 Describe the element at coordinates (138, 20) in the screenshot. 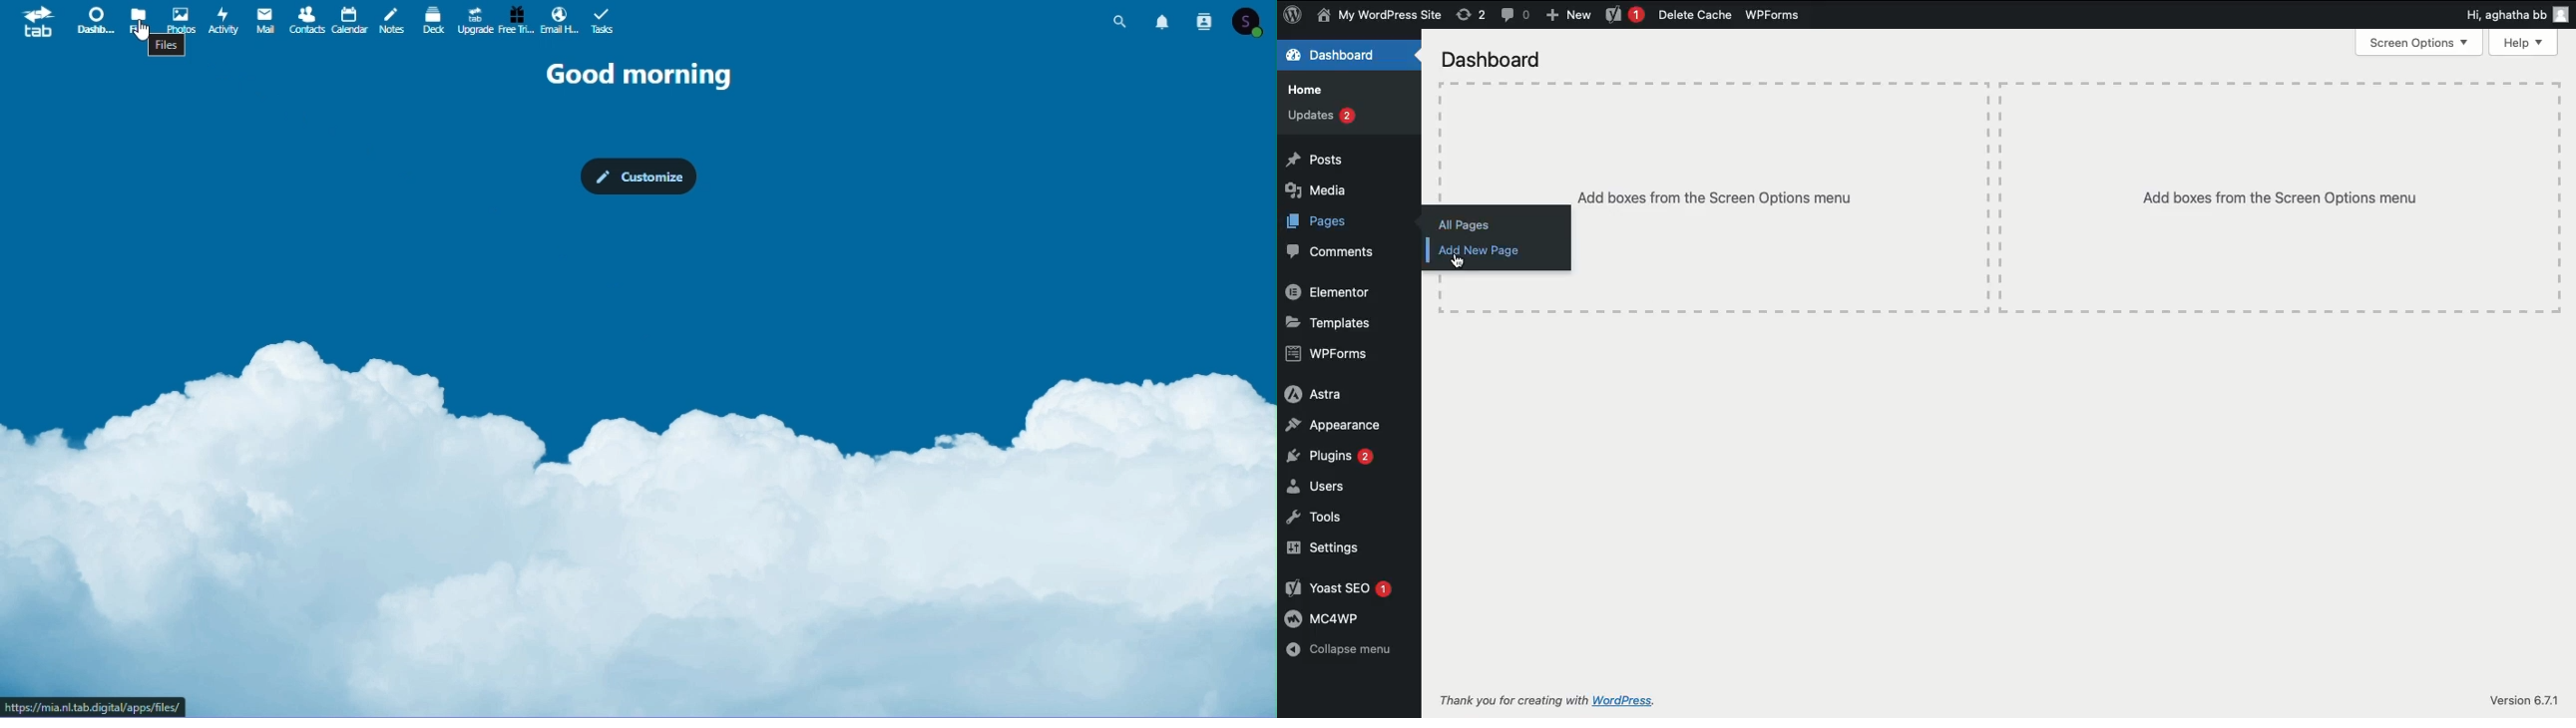

I see `files` at that location.